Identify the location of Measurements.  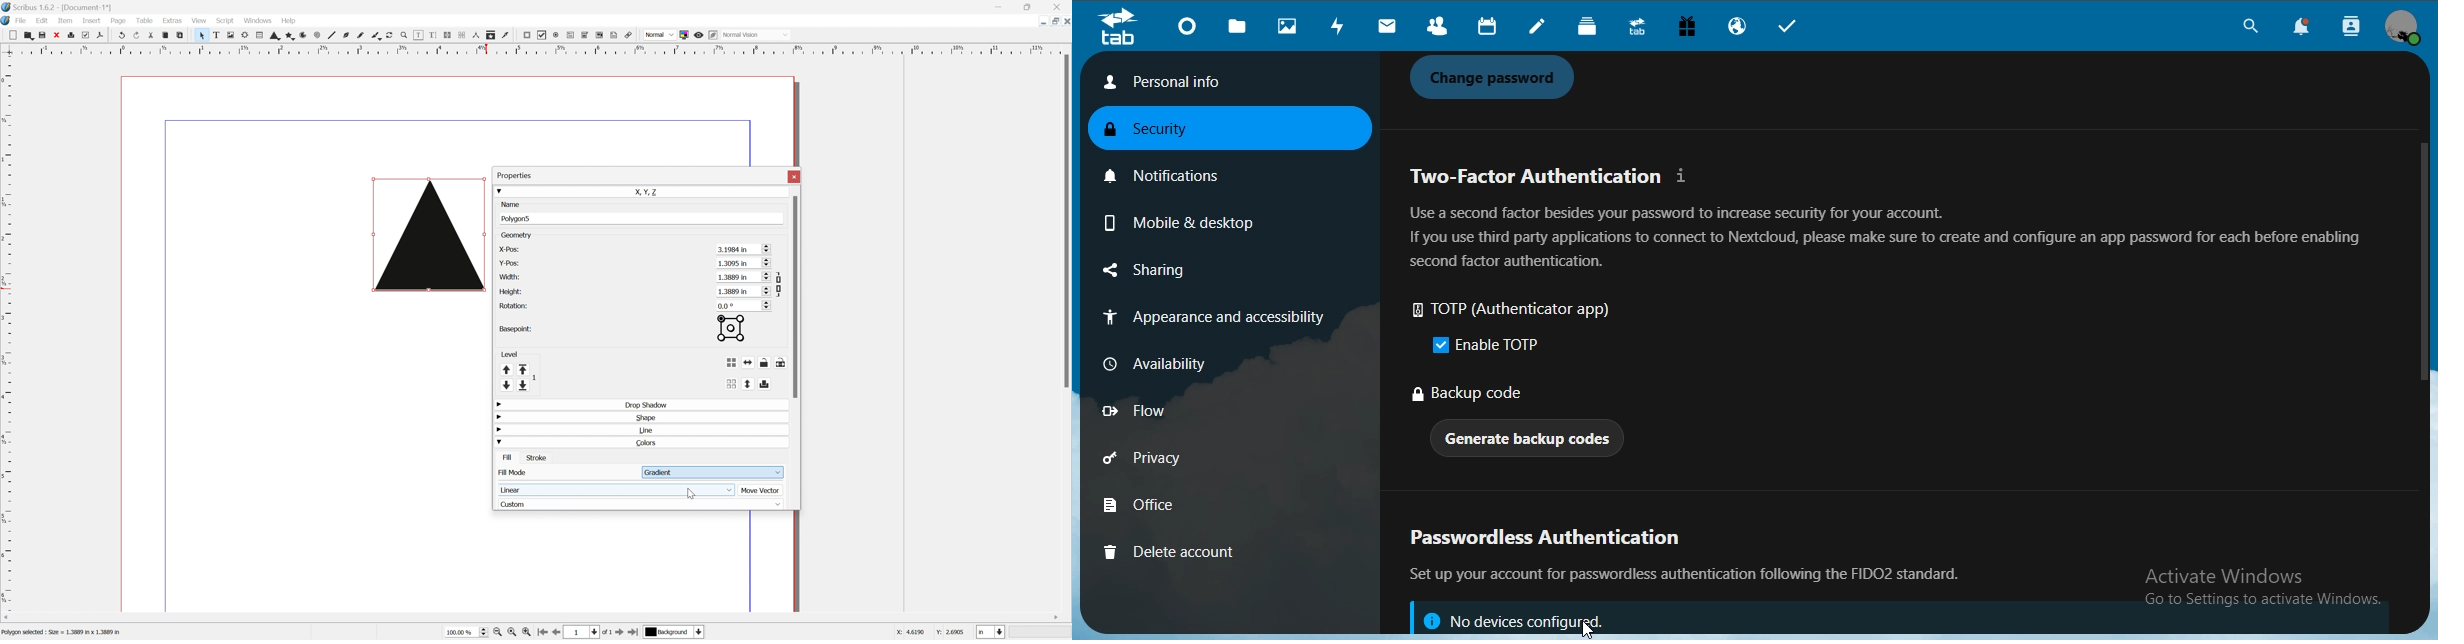
(476, 36).